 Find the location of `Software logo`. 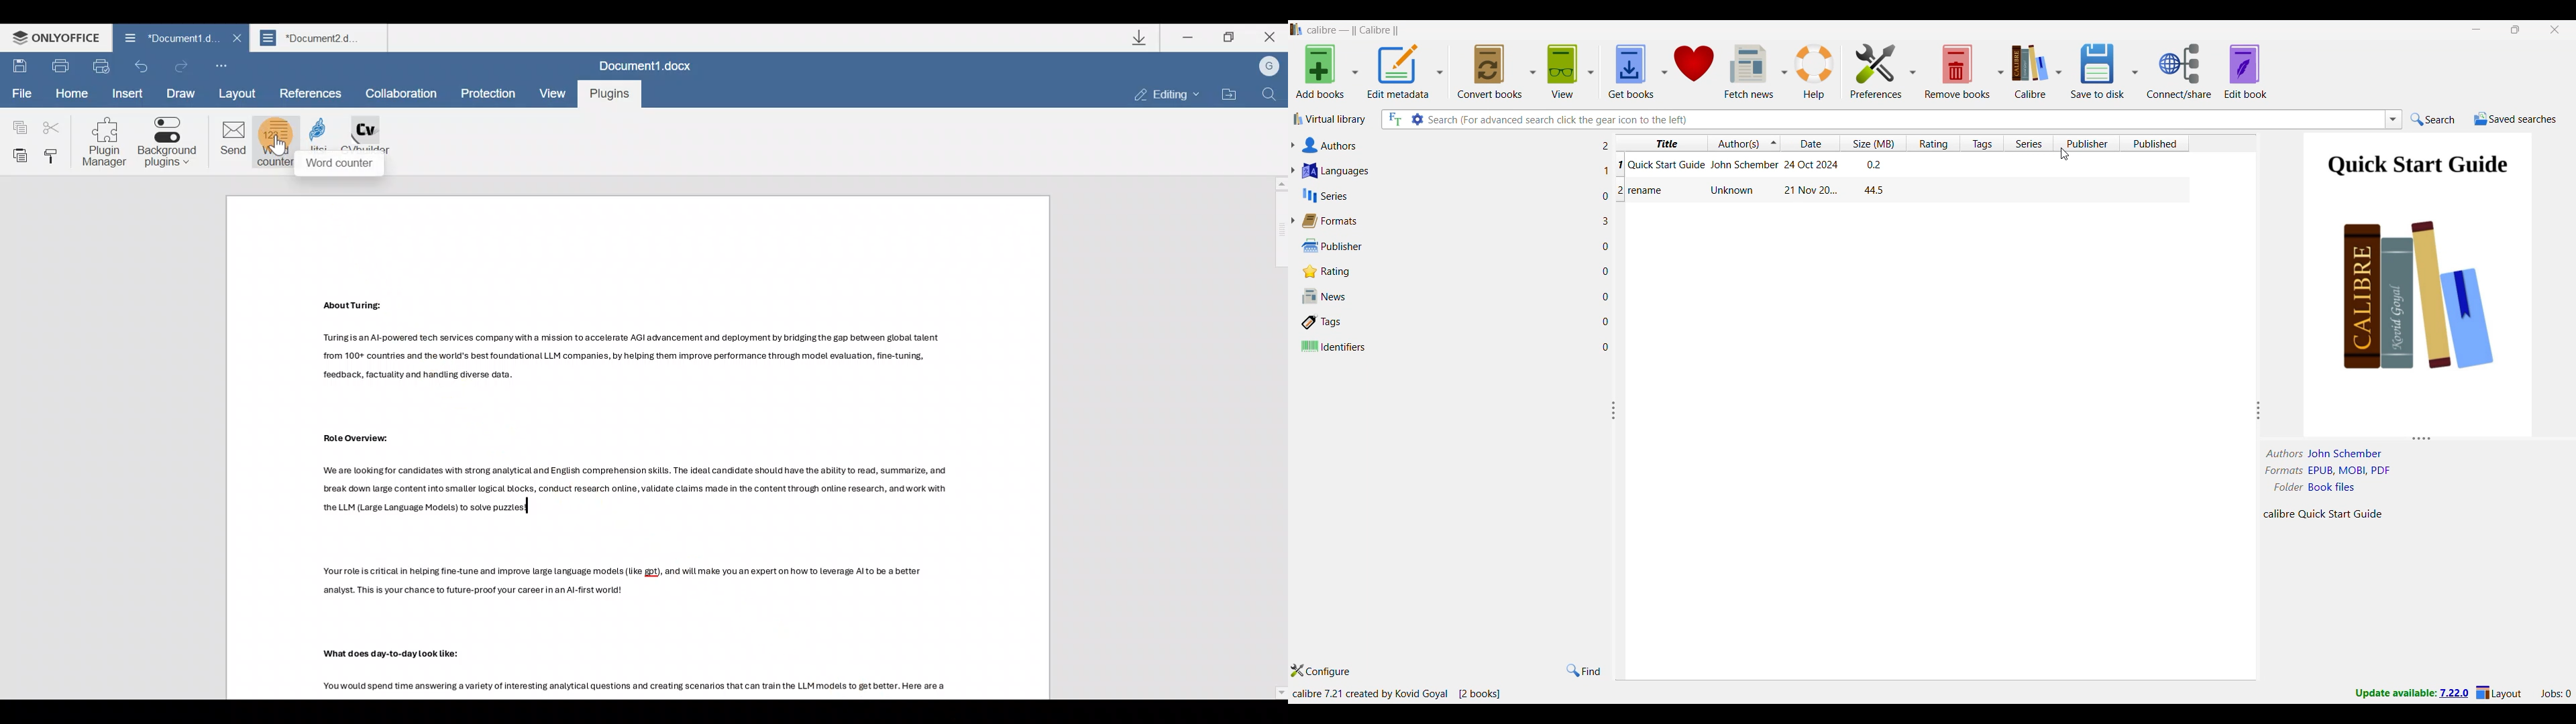

Software logo is located at coordinates (1297, 29).